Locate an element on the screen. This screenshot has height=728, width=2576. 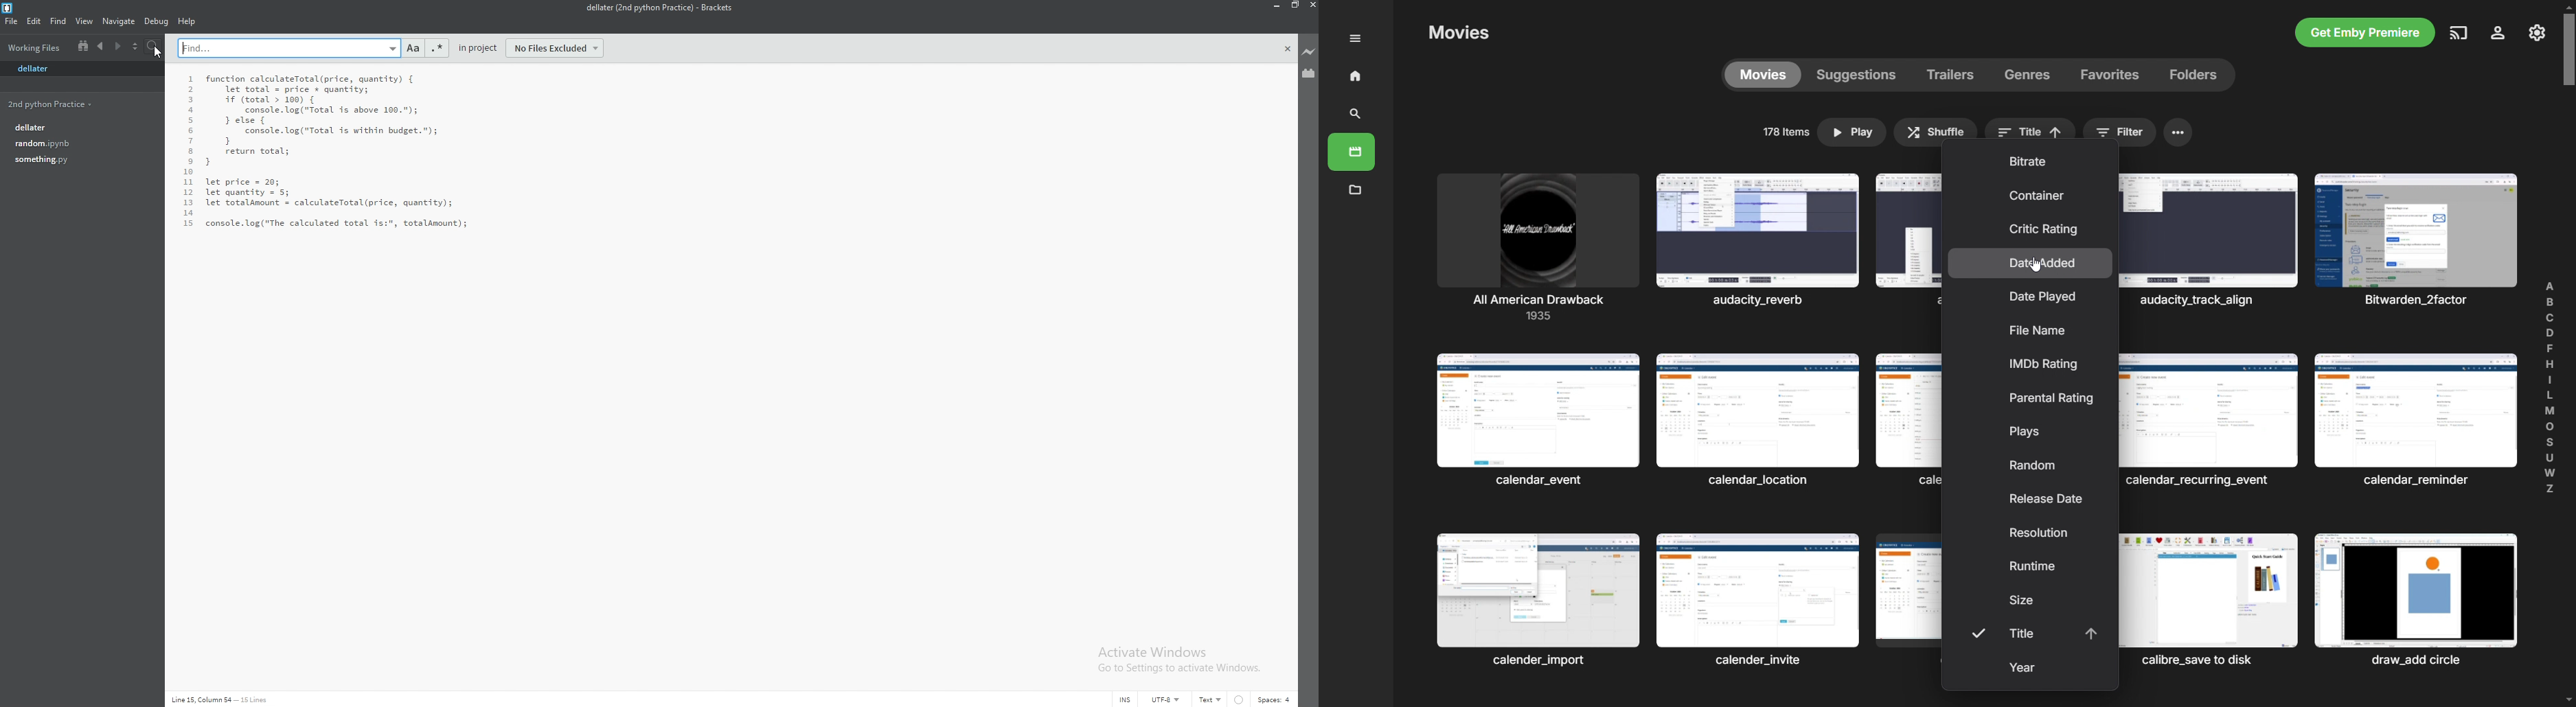
dellater is located at coordinates (39, 70).